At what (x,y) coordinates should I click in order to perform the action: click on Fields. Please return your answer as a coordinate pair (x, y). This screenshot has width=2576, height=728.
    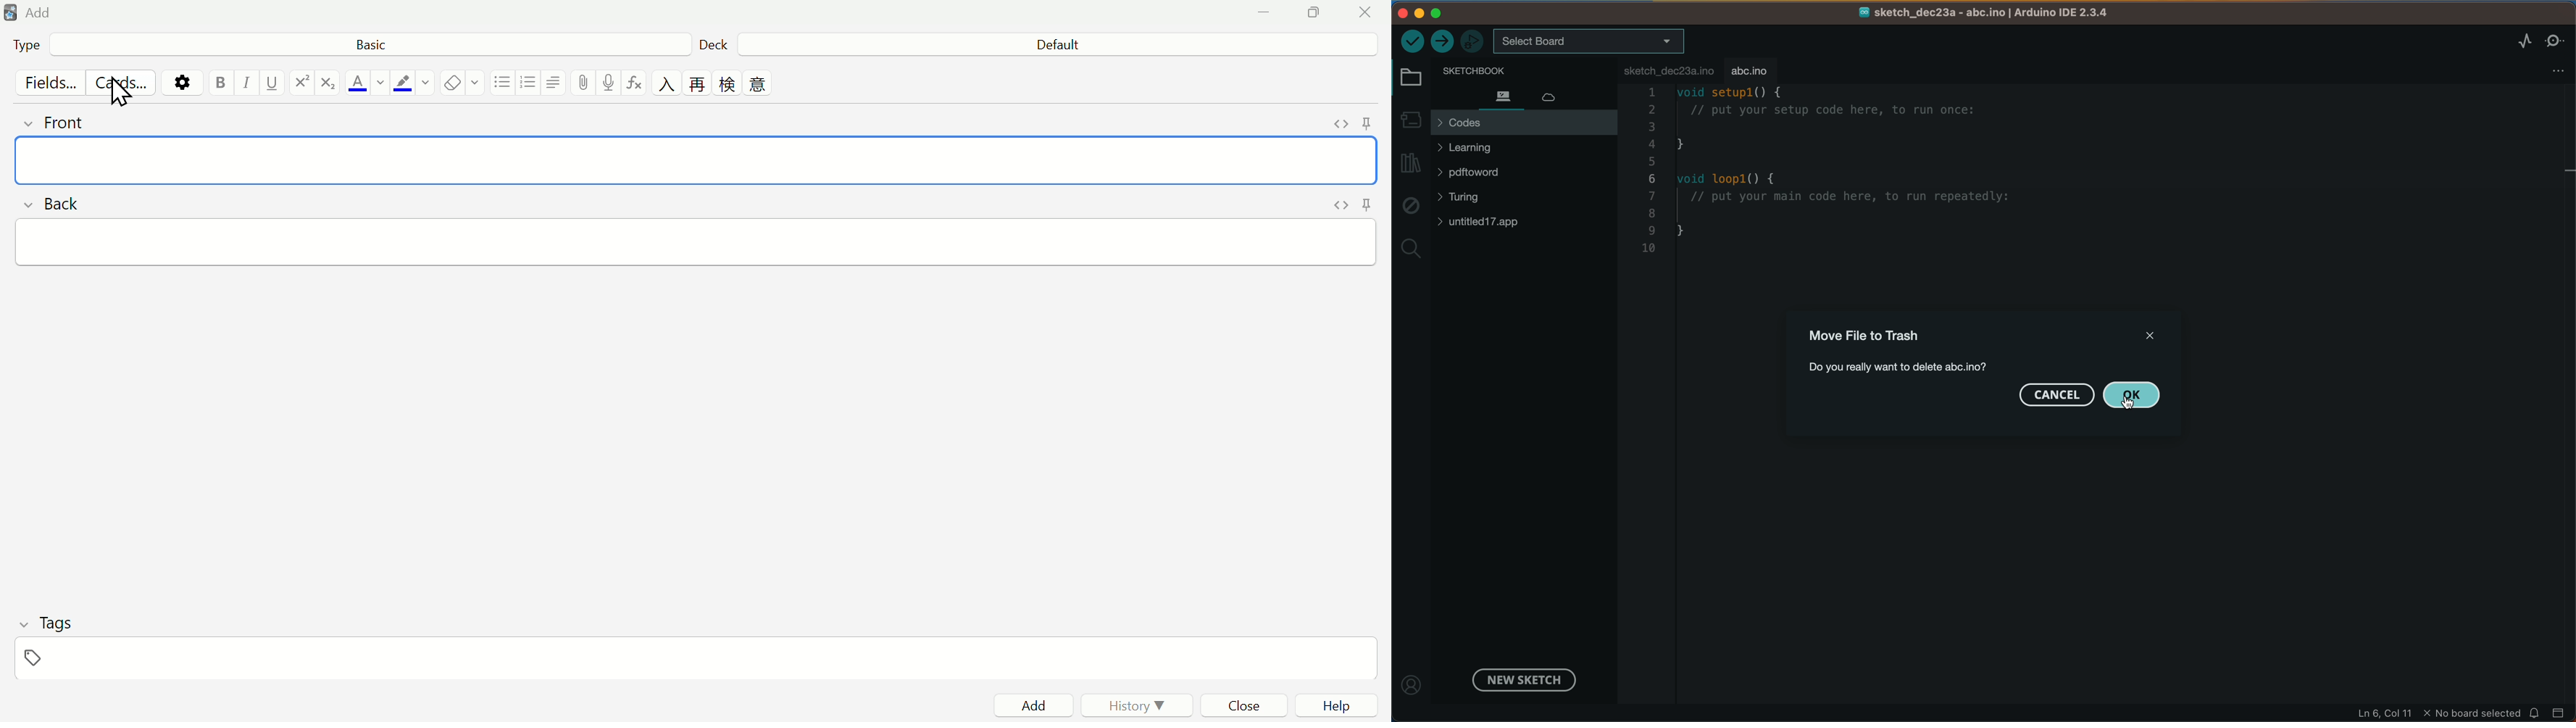
    Looking at the image, I should click on (38, 81).